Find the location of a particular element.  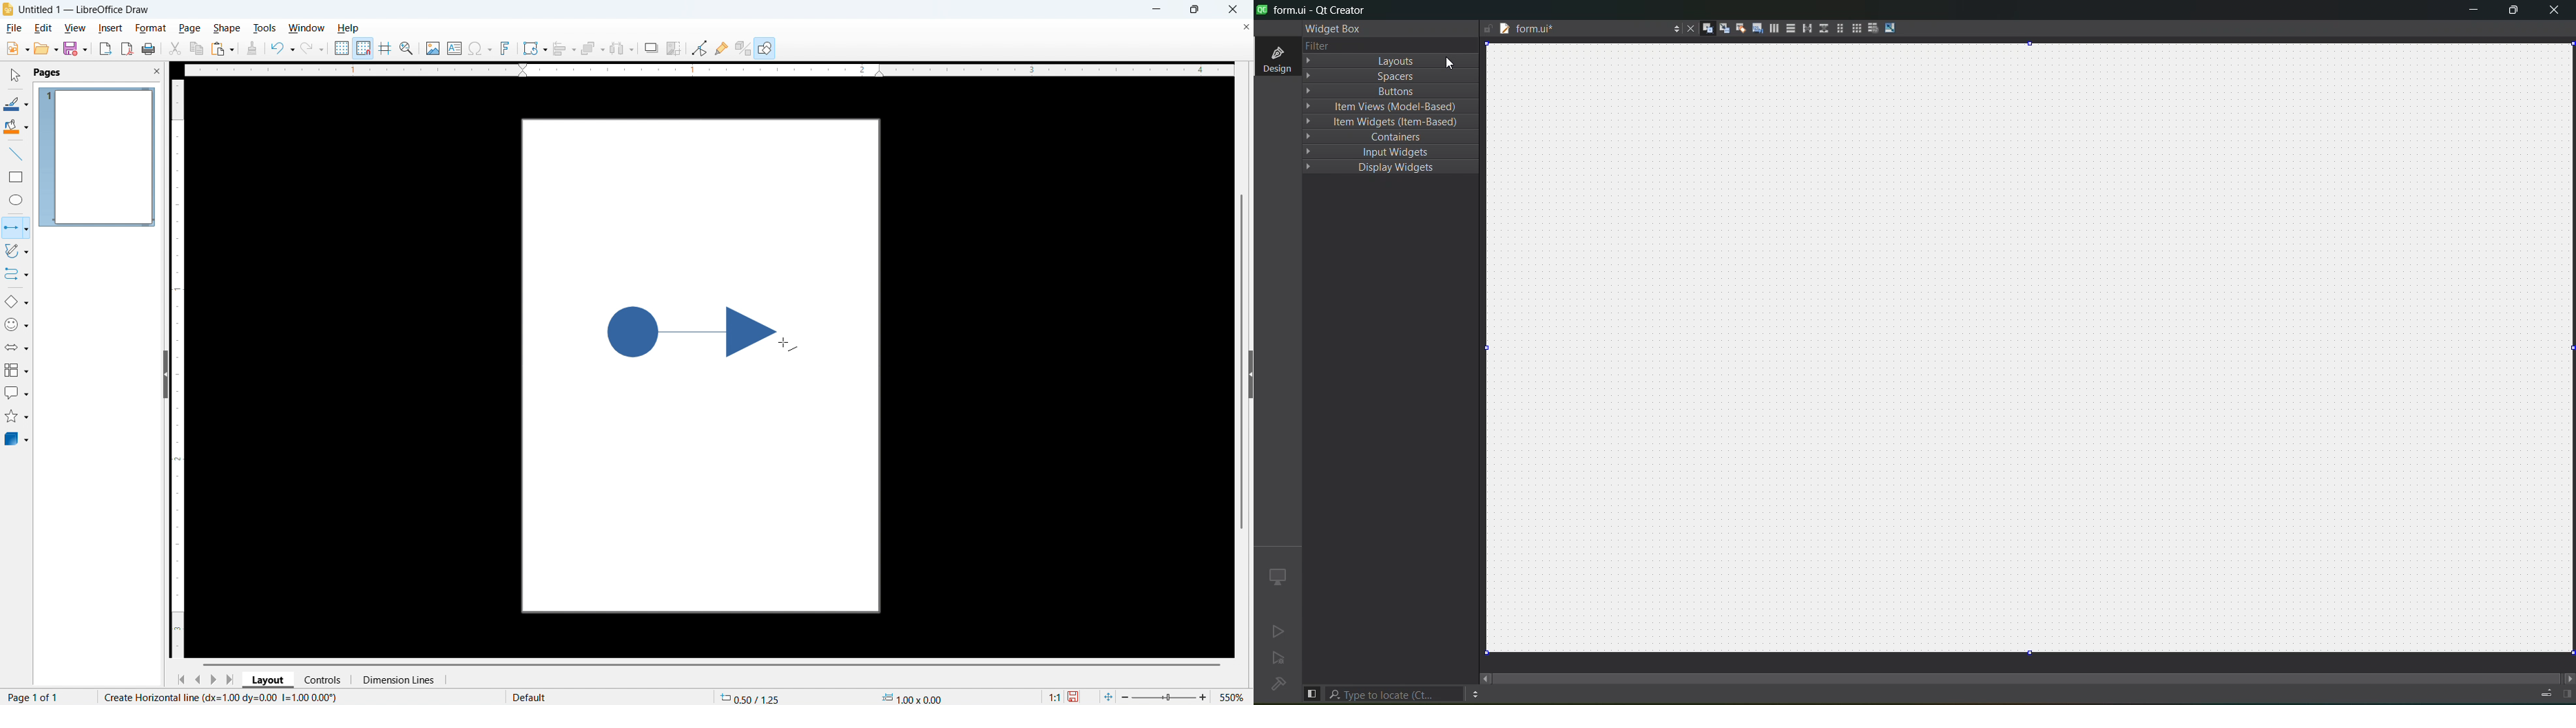

Use grid  is located at coordinates (342, 48).